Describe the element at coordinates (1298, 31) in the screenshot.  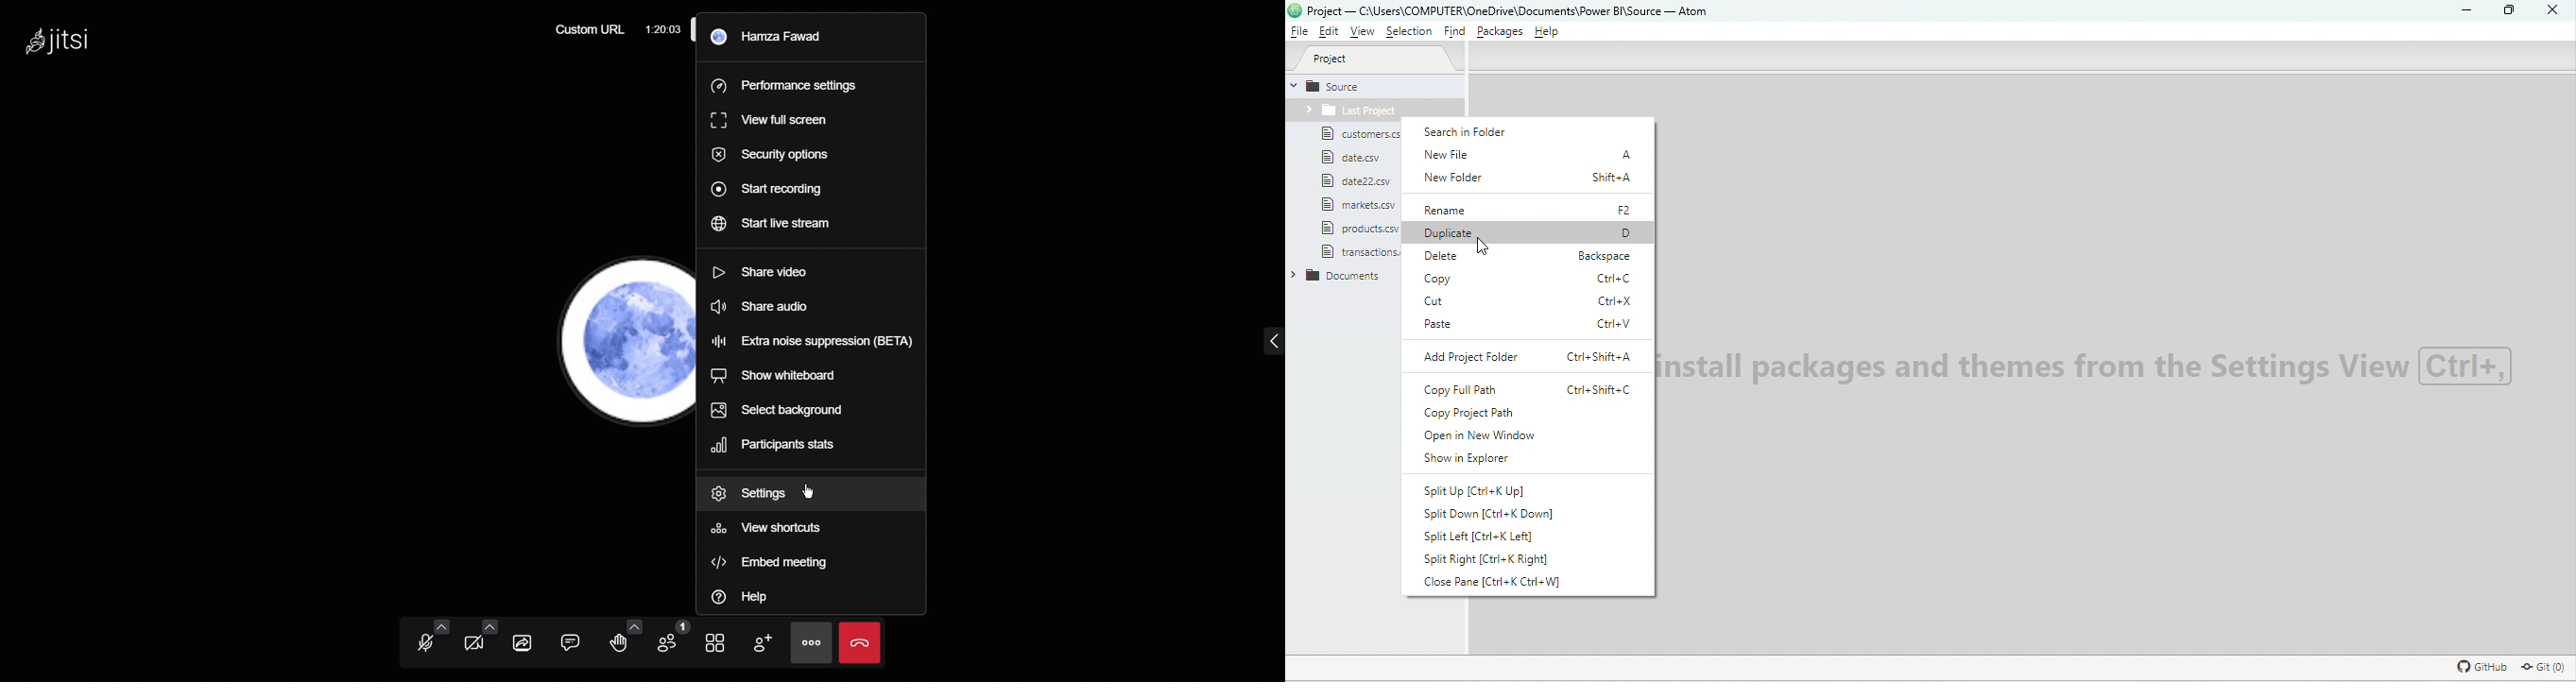
I see `` at that location.